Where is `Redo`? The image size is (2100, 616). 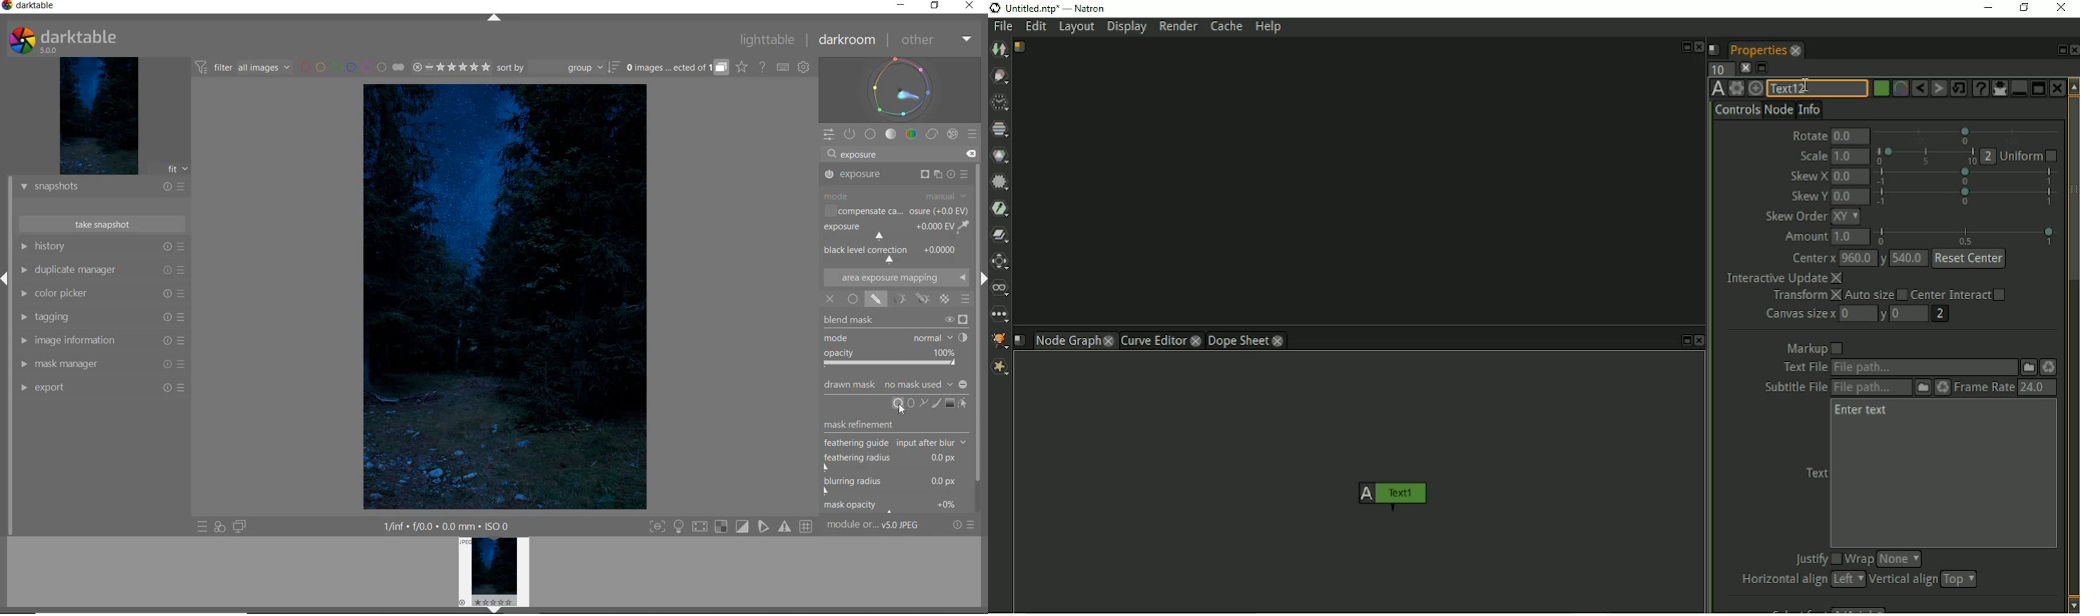
Redo is located at coordinates (1939, 89).